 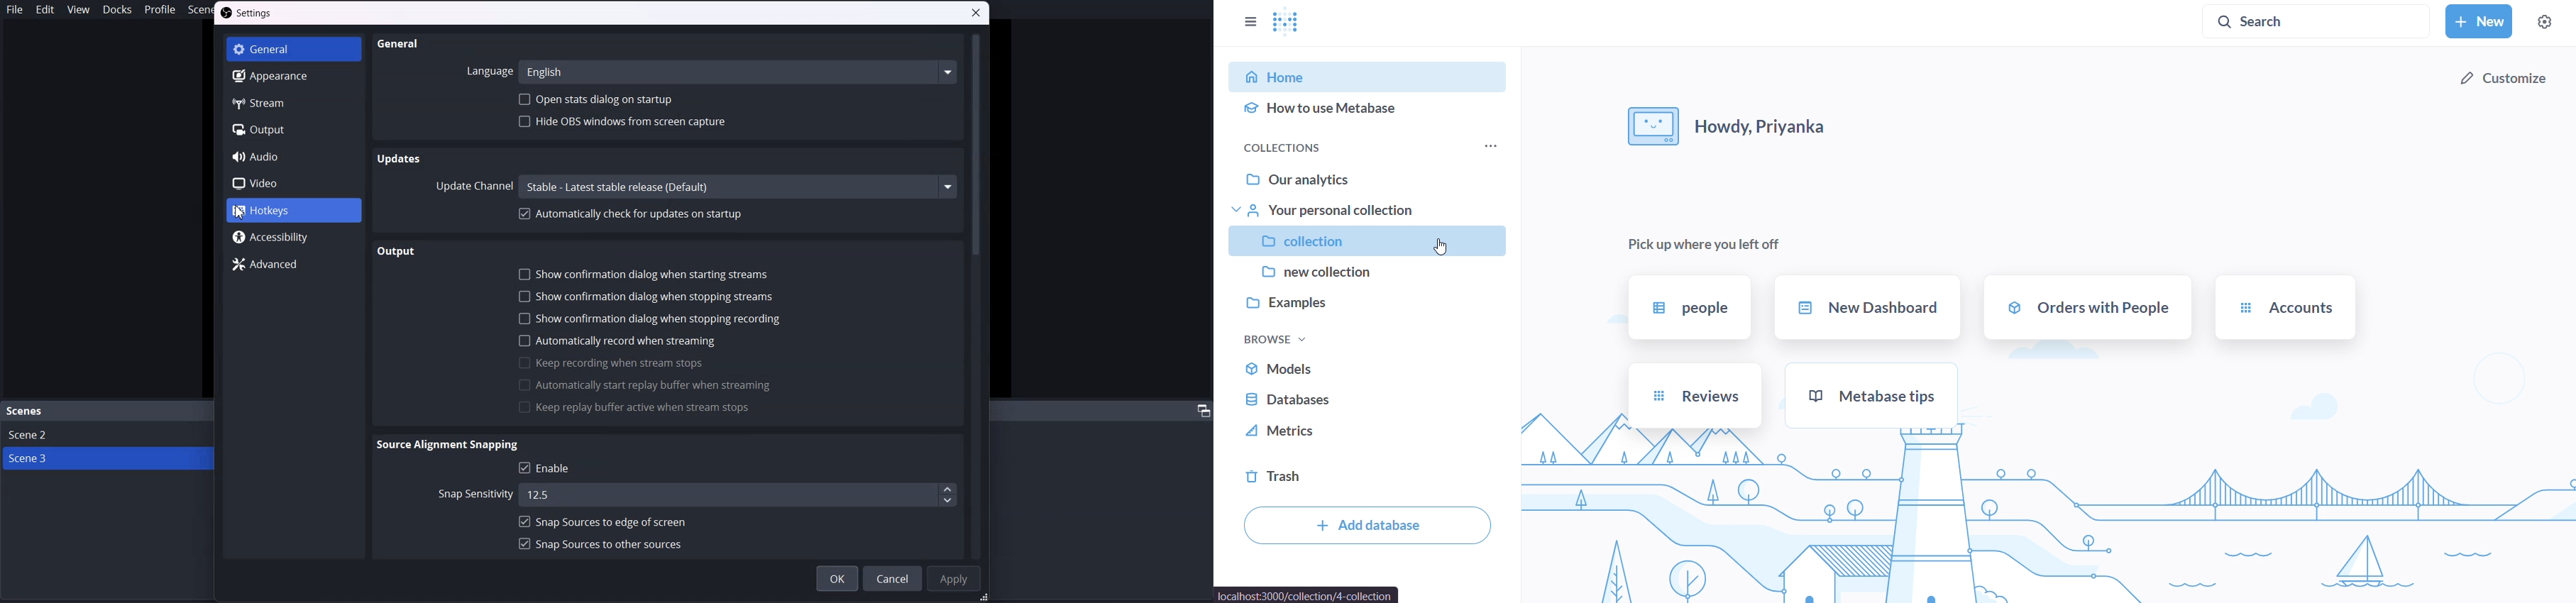 What do you see at coordinates (893, 578) in the screenshot?
I see `Cancel` at bounding box center [893, 578].